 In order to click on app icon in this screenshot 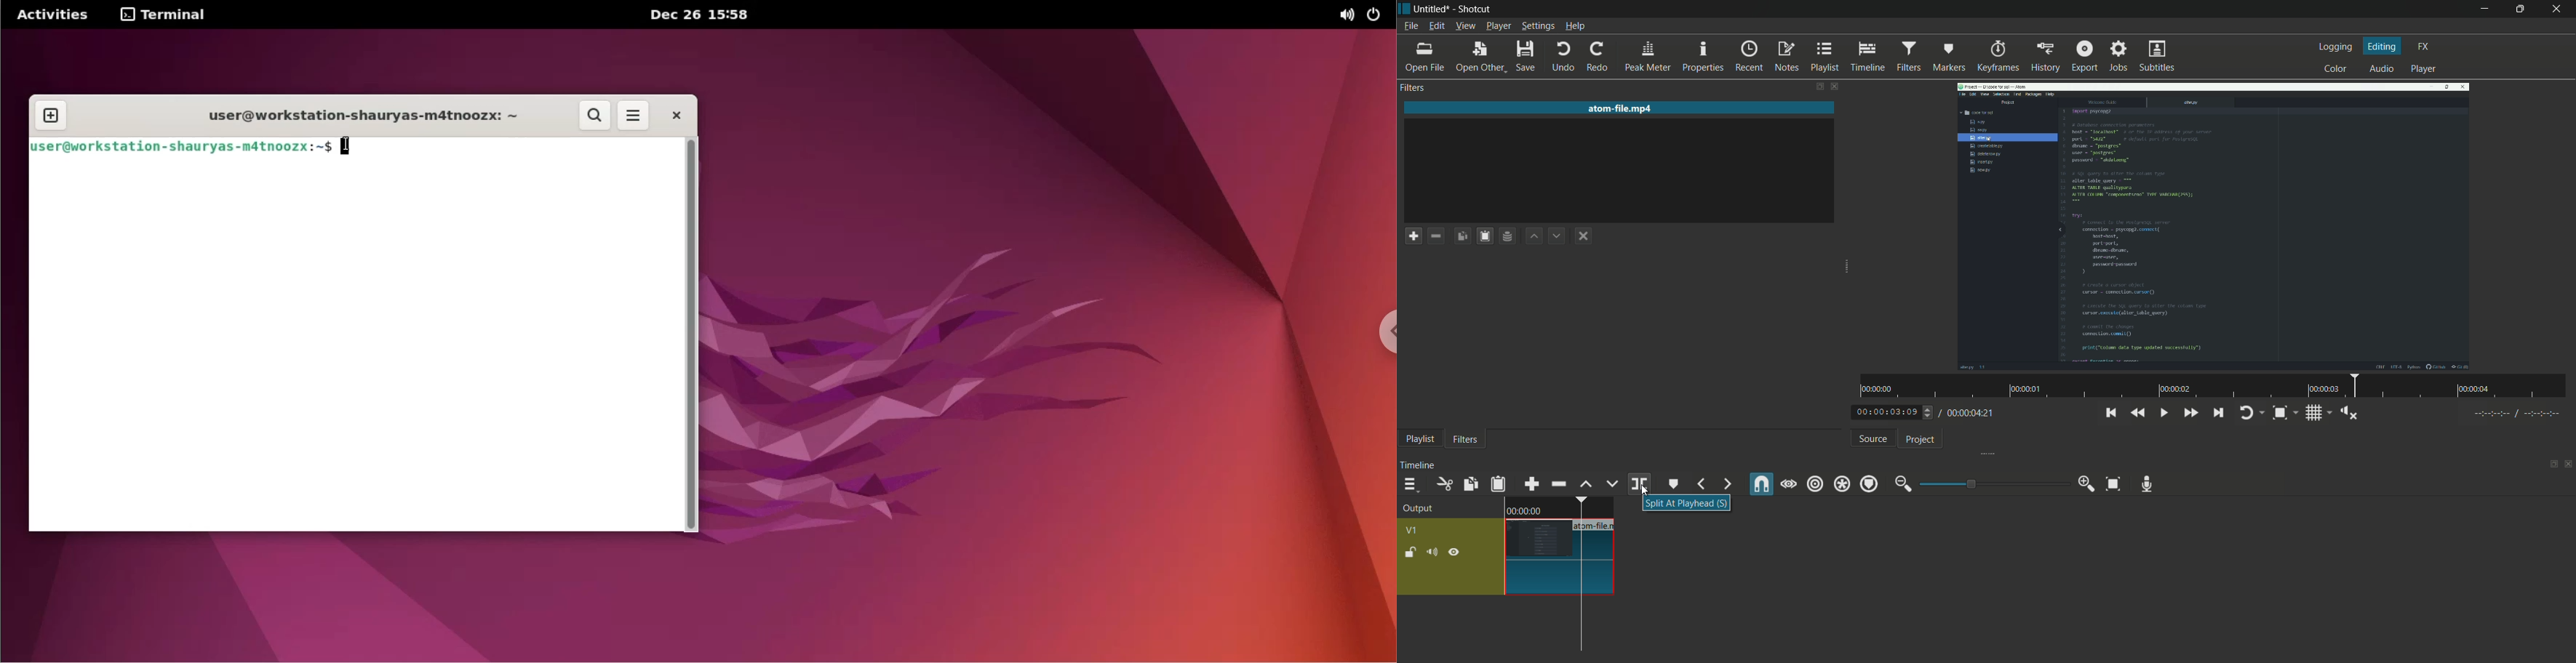, I will do `click(1405, 12)`.